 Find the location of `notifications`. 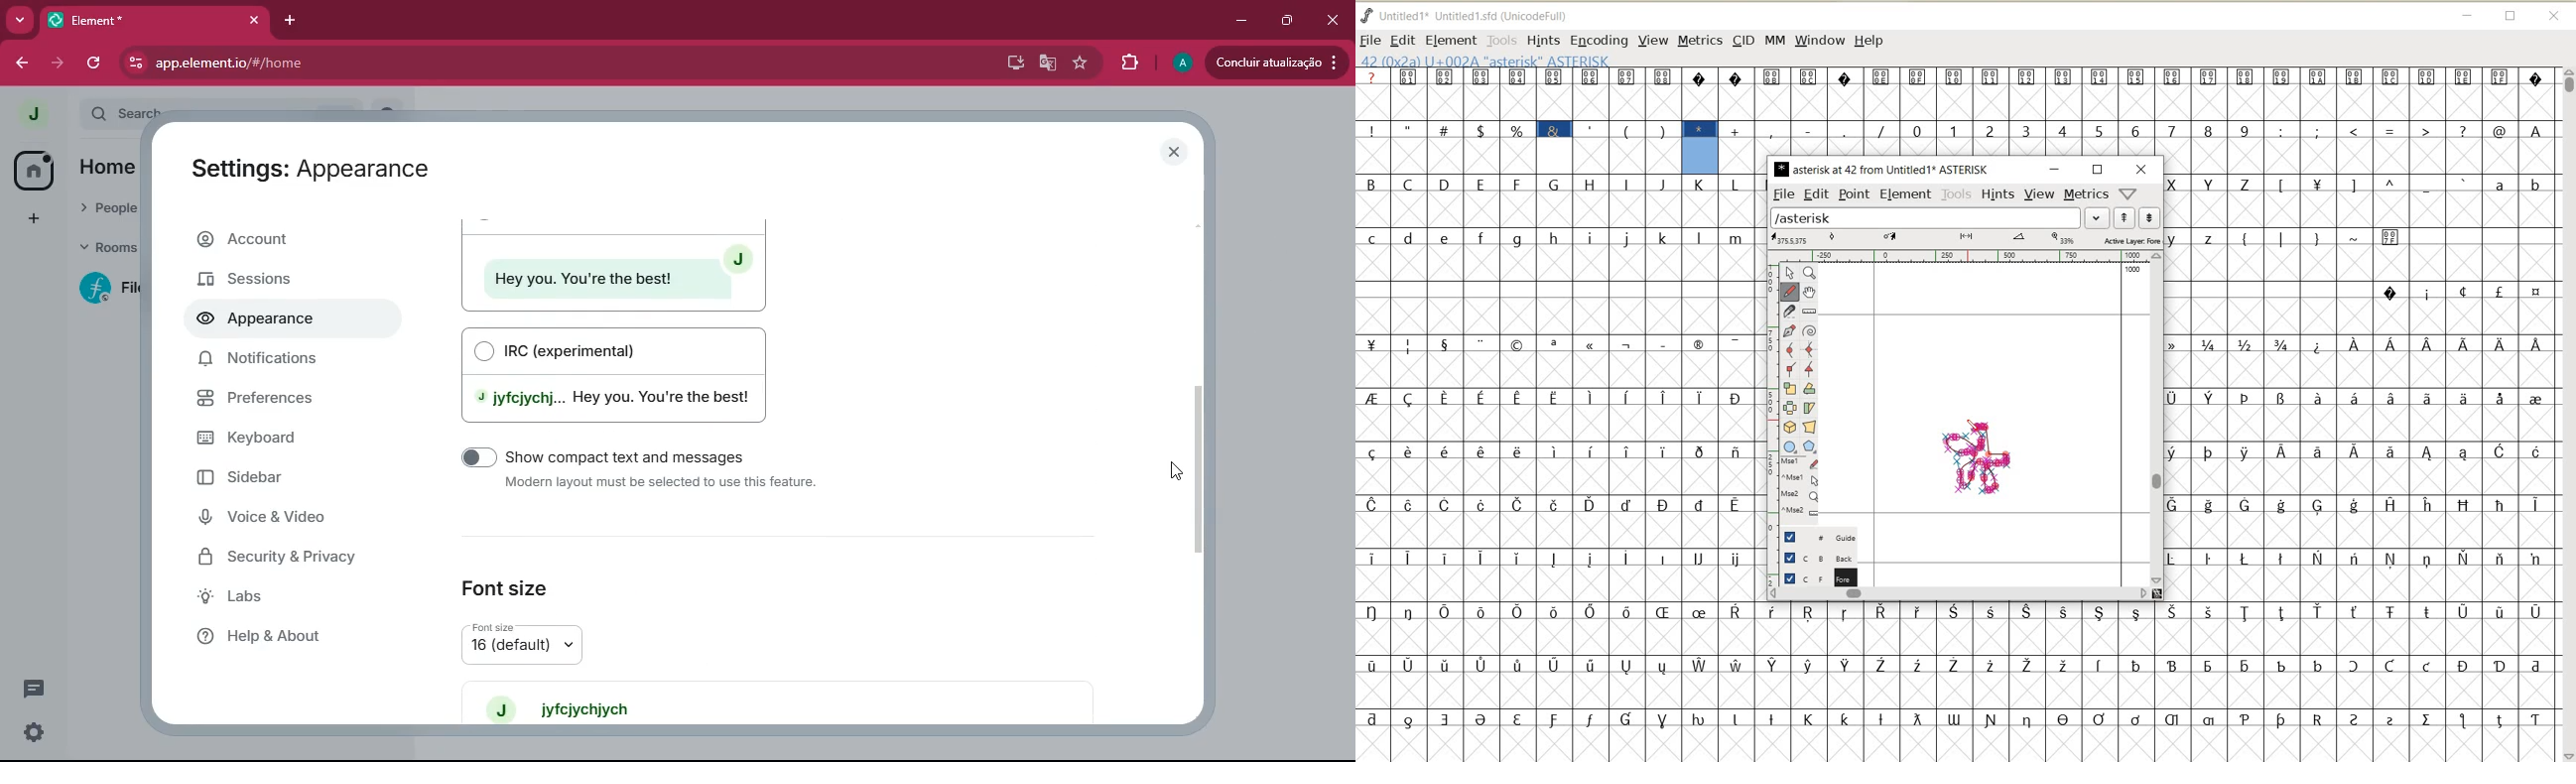

notifications is located at coordinates (283, 364).